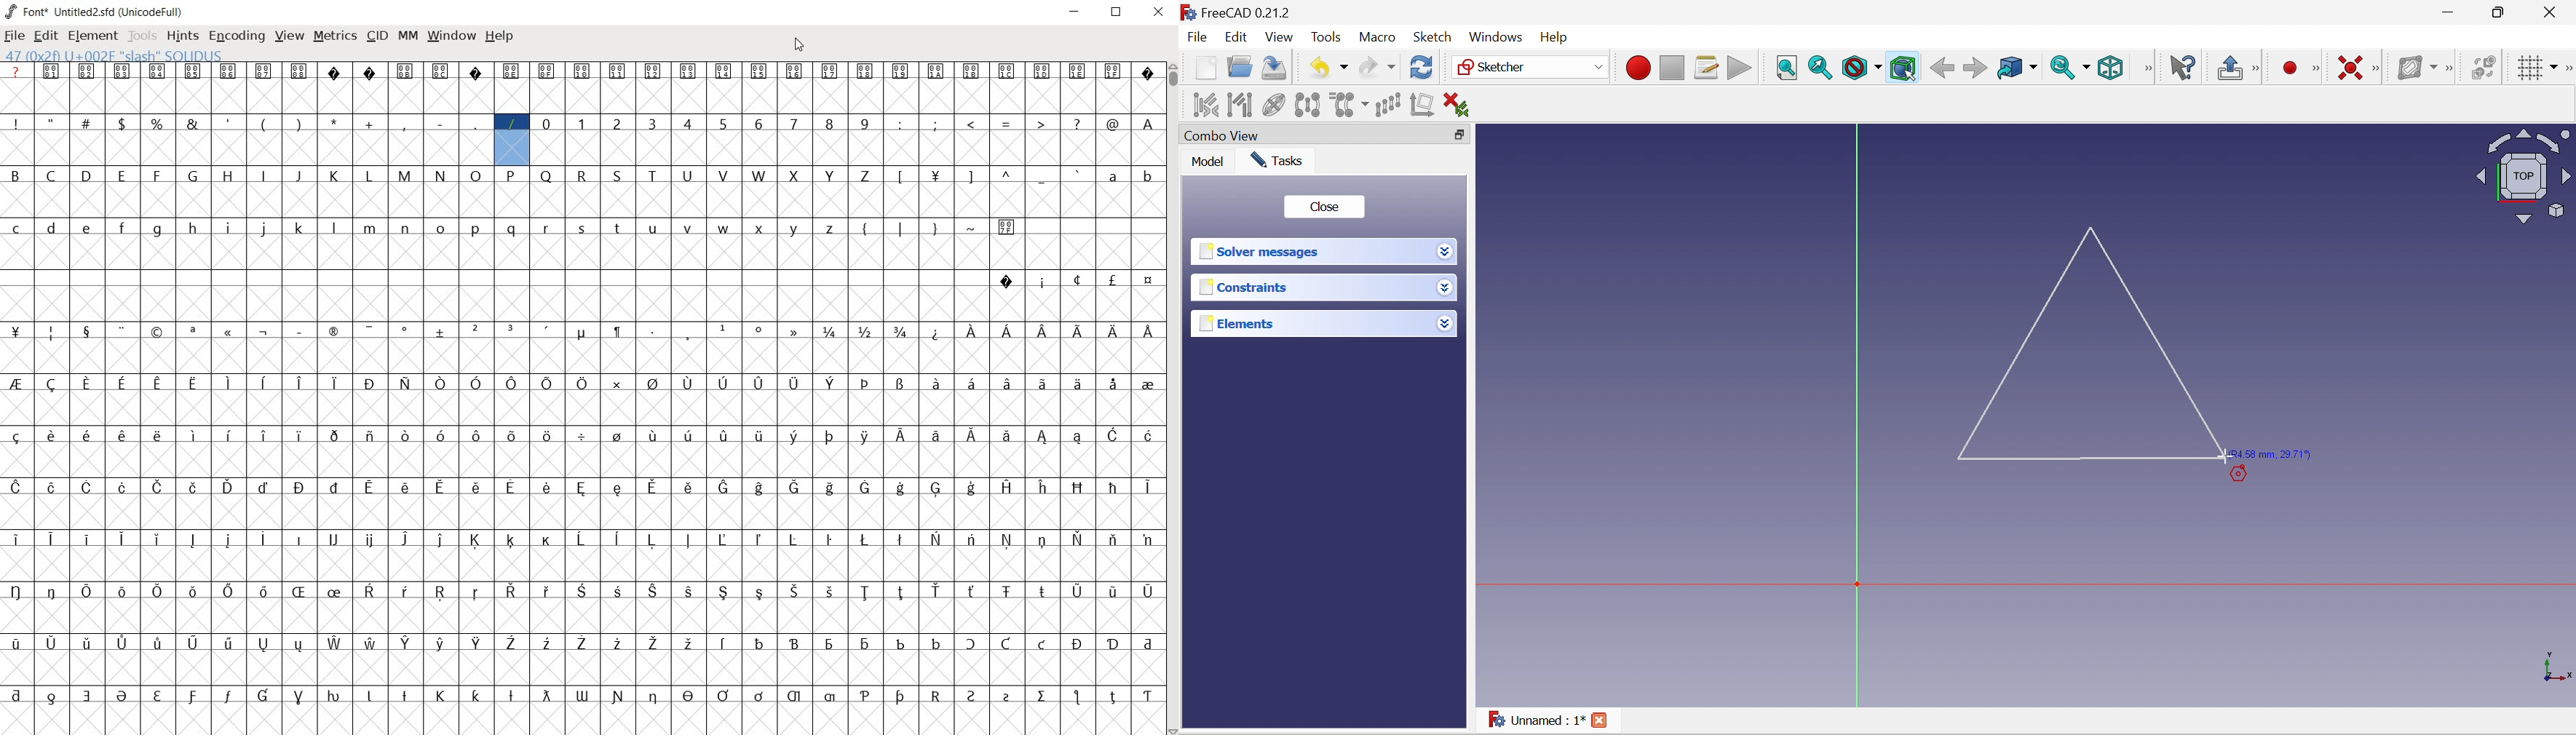 This screenshot has width=2576, height=756. What do you see at coordinates (1148, 386) in the screenshot?
I see `glyph` at bounding box center [1148, 386].